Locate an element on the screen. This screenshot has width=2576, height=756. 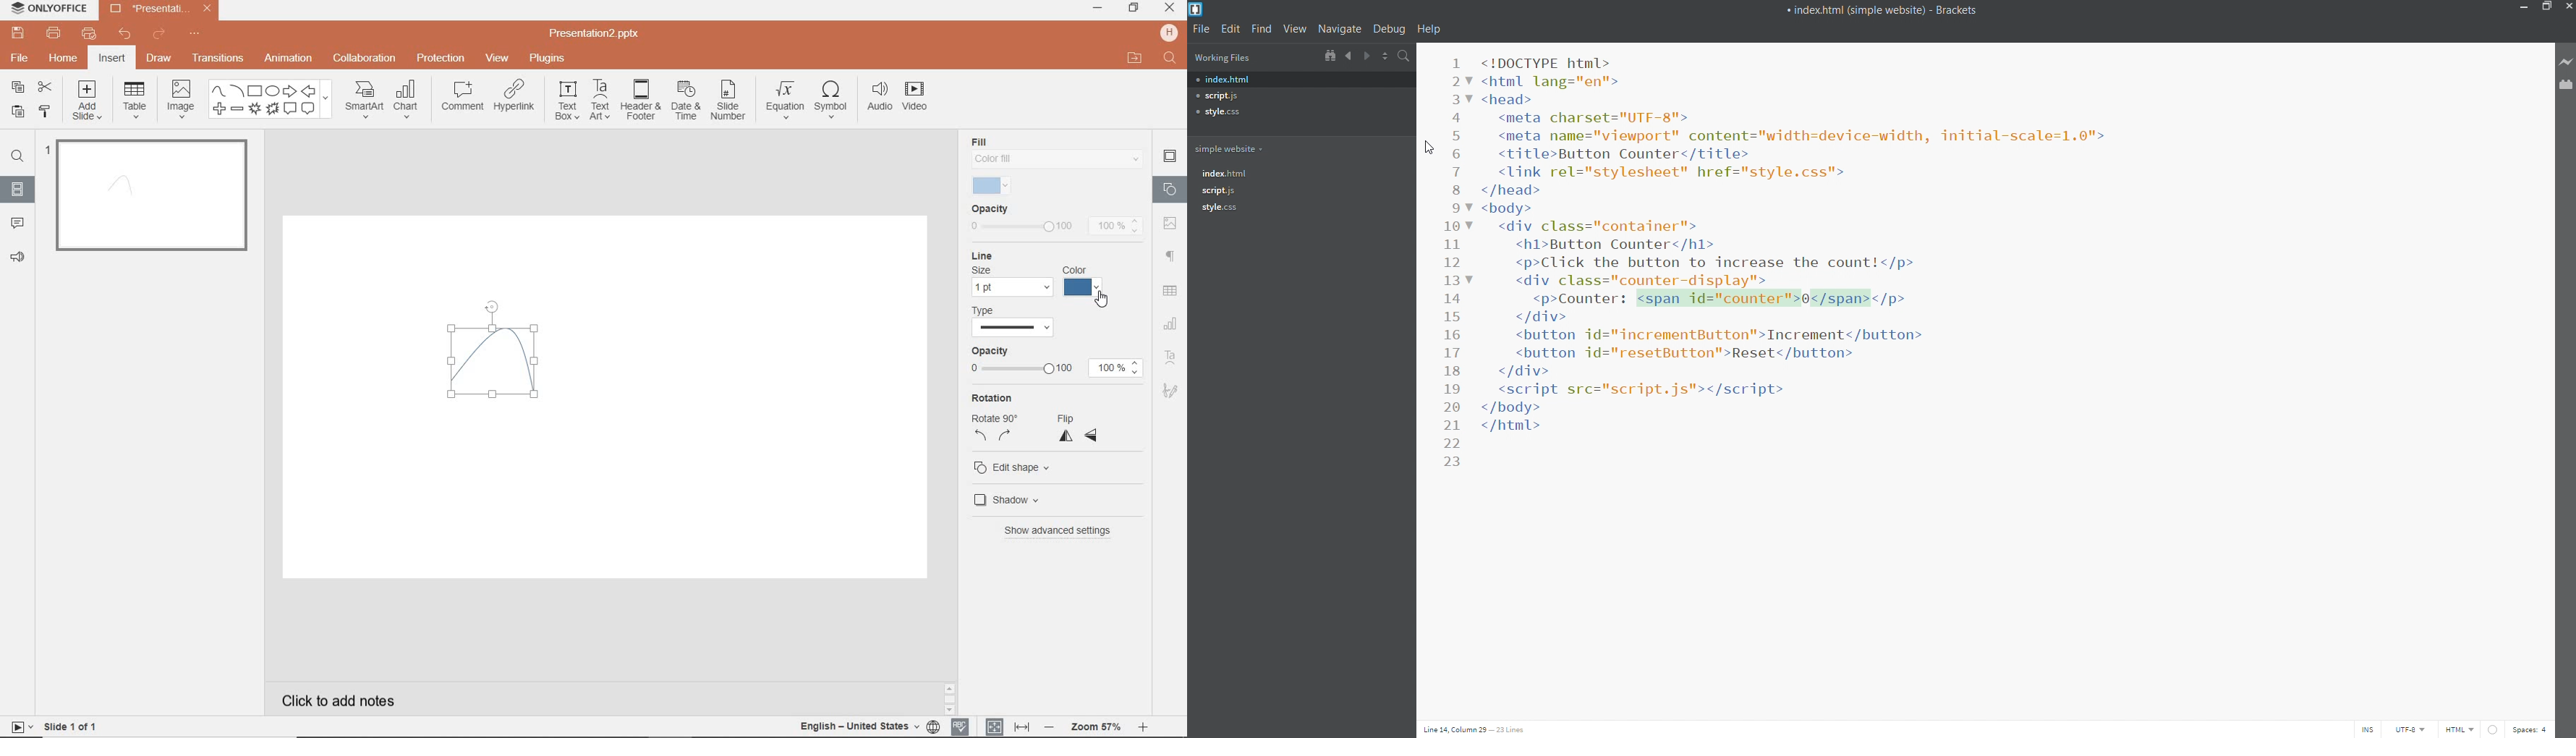
TRANSITIONS is located at coordinates (220, 59).